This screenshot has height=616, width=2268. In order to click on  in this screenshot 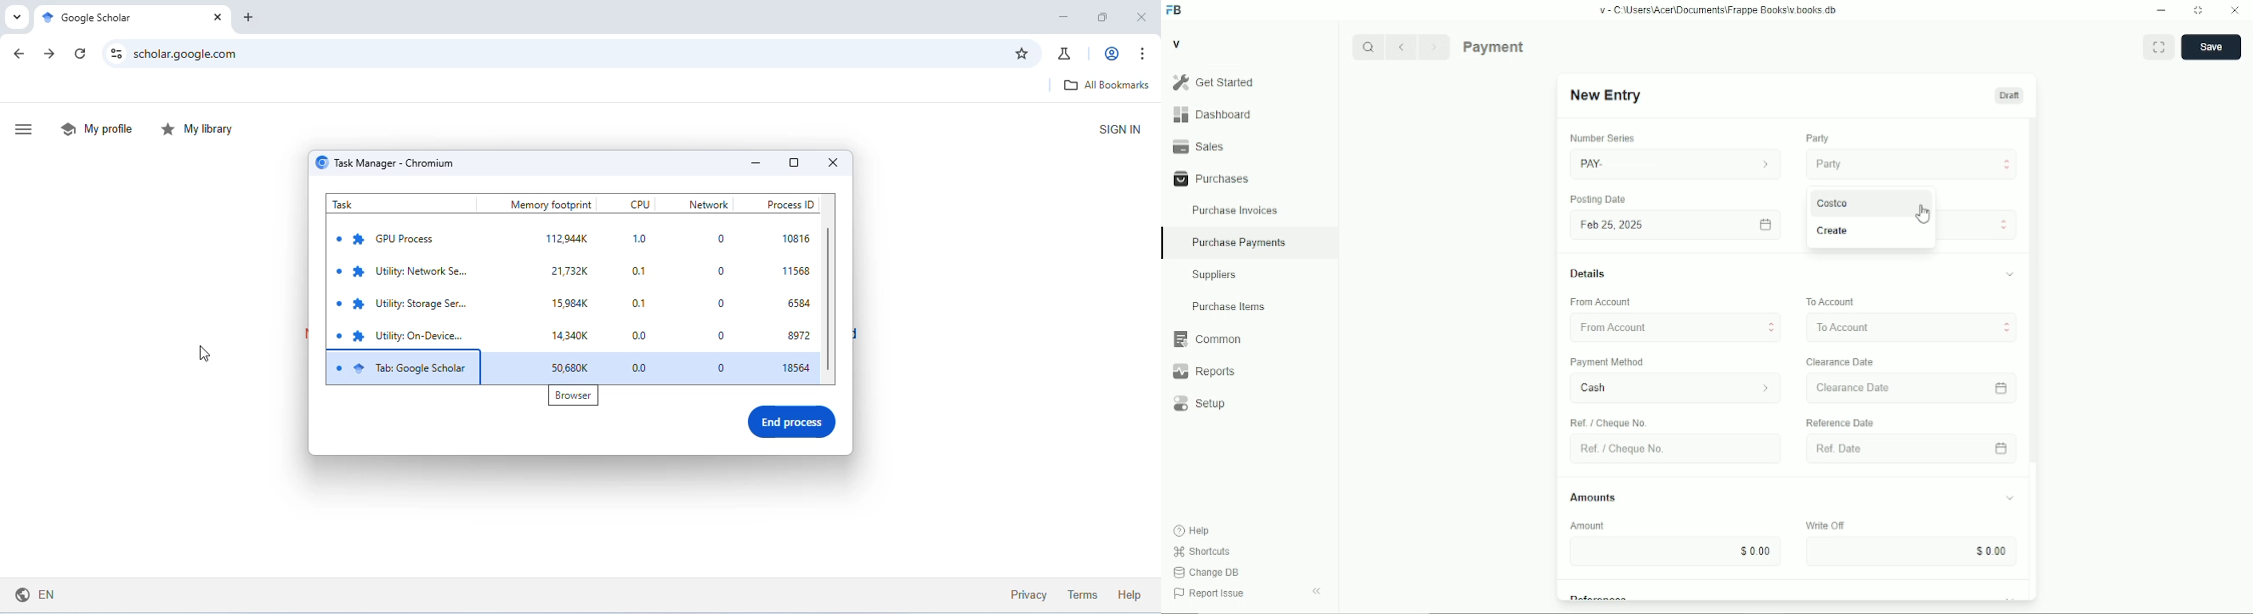, I will do `click(1909, 552)`.